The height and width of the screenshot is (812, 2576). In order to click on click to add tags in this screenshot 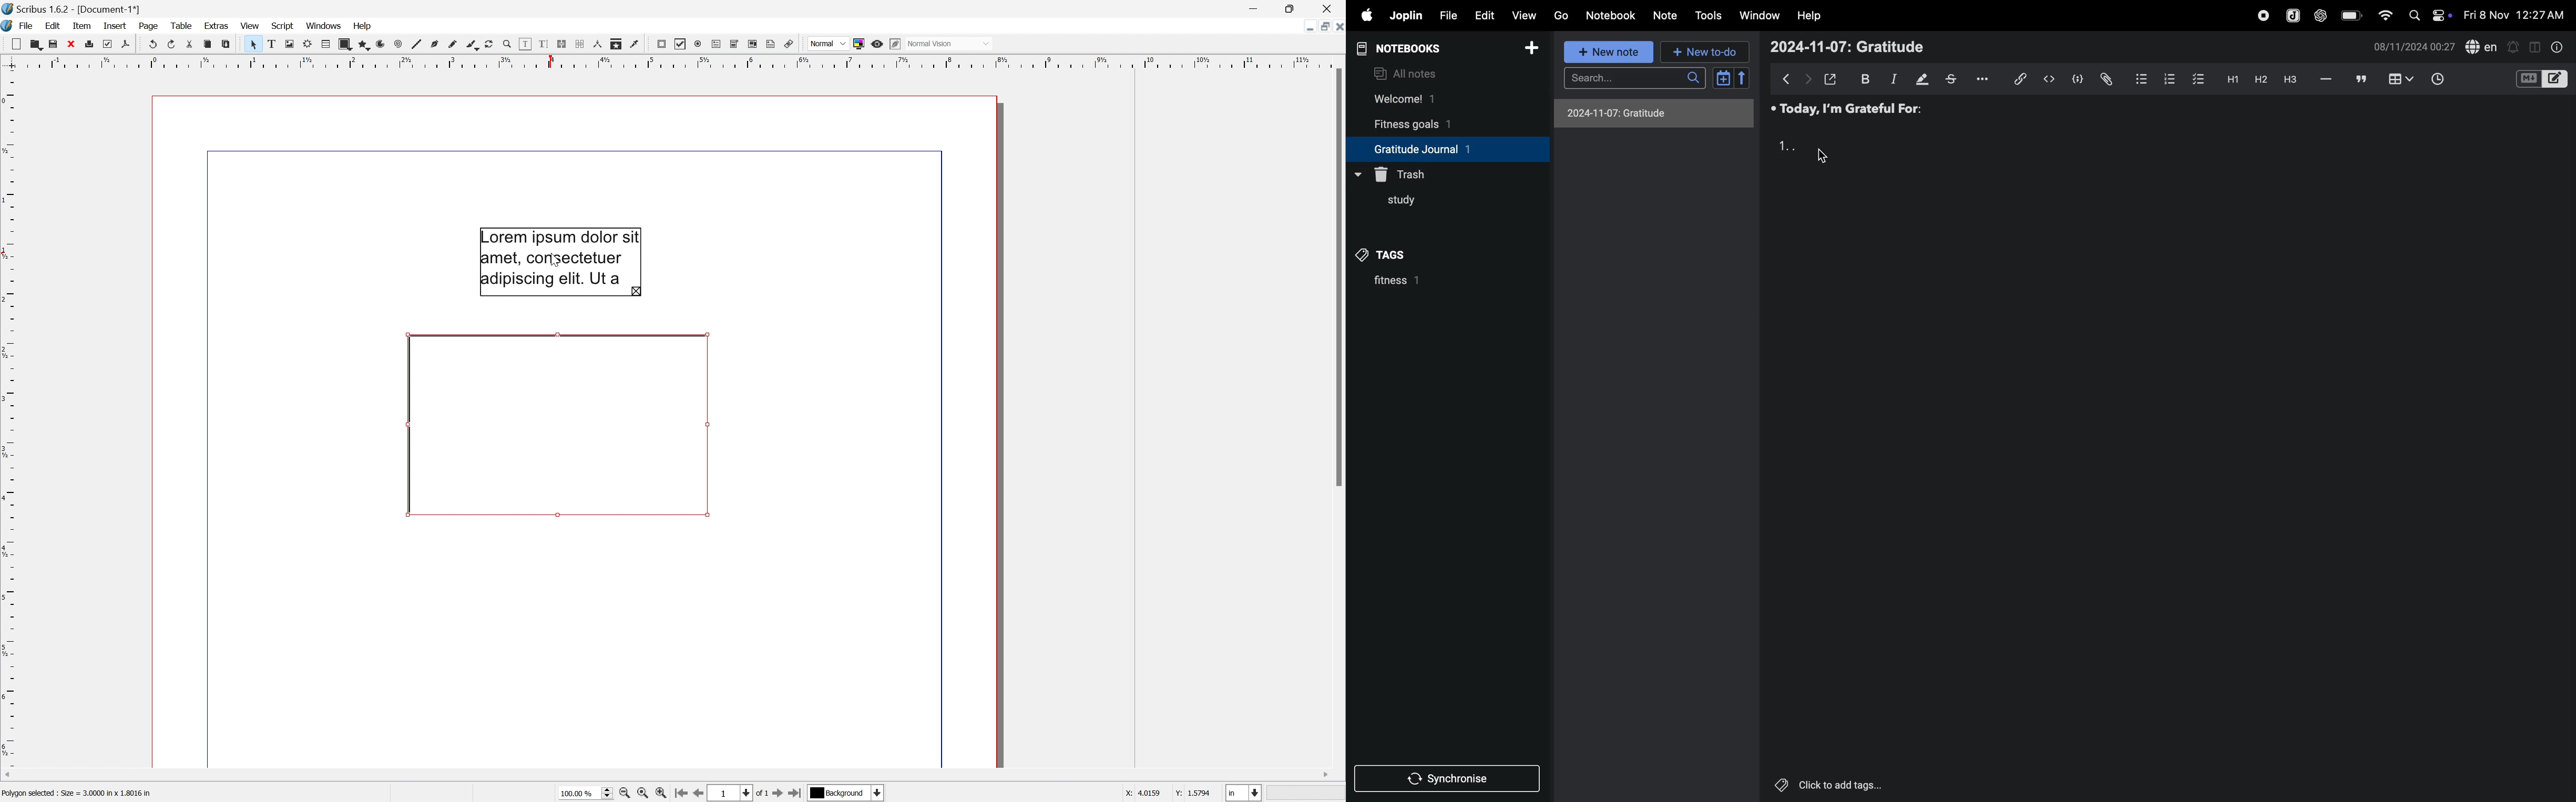, I will do `click(1824, 783)`.